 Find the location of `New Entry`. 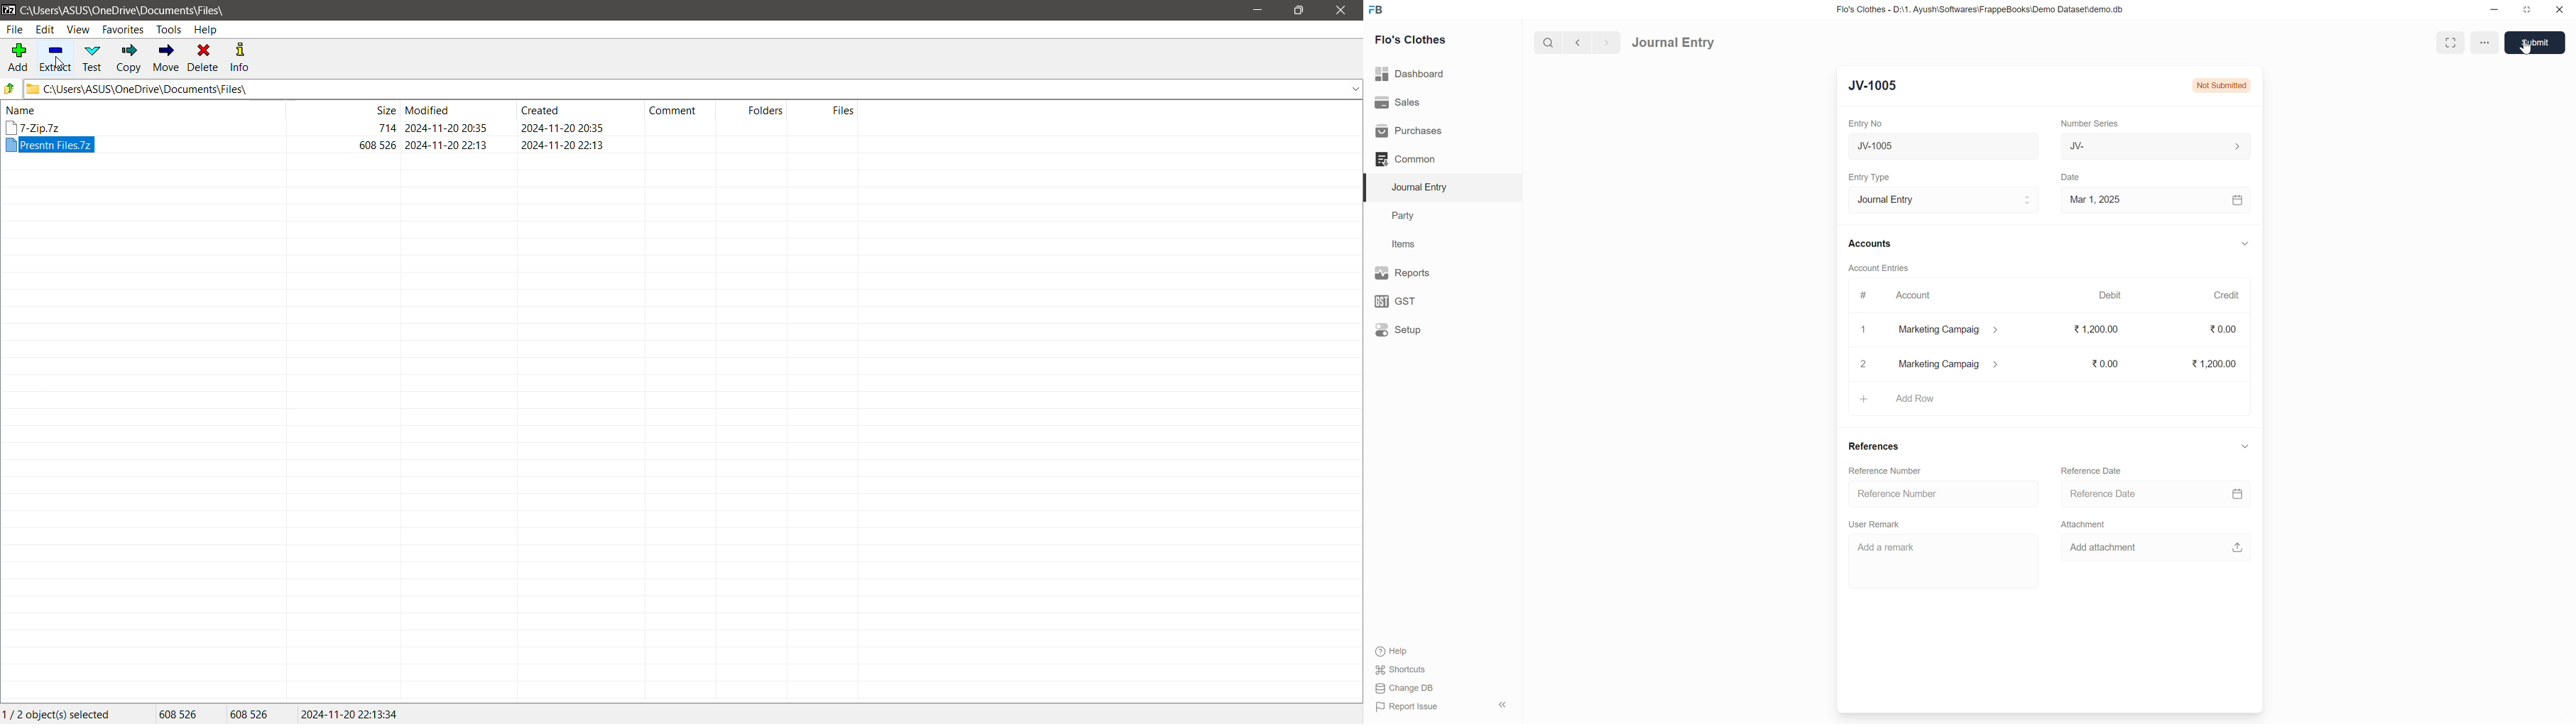

New Entry is located at coordinates (1880, 84).